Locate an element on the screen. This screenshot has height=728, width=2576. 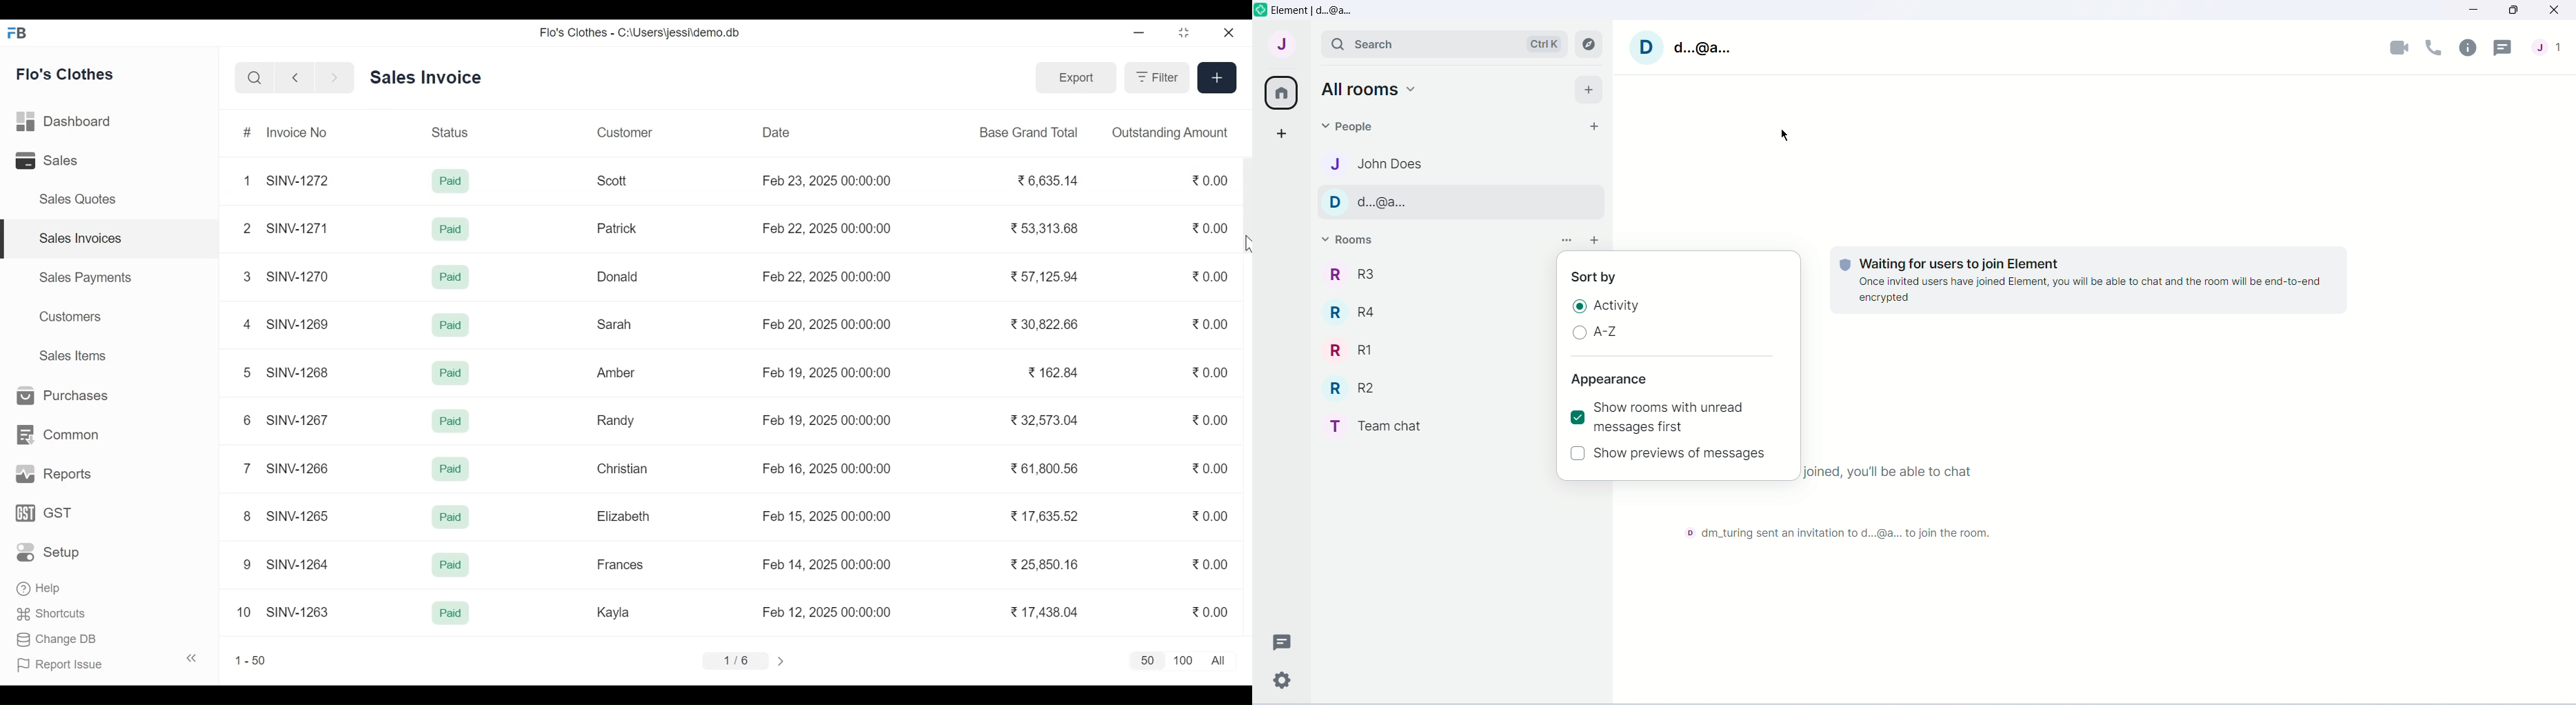
Feb 19, 2025 00:00:00 is located at coordinates (830, 420).